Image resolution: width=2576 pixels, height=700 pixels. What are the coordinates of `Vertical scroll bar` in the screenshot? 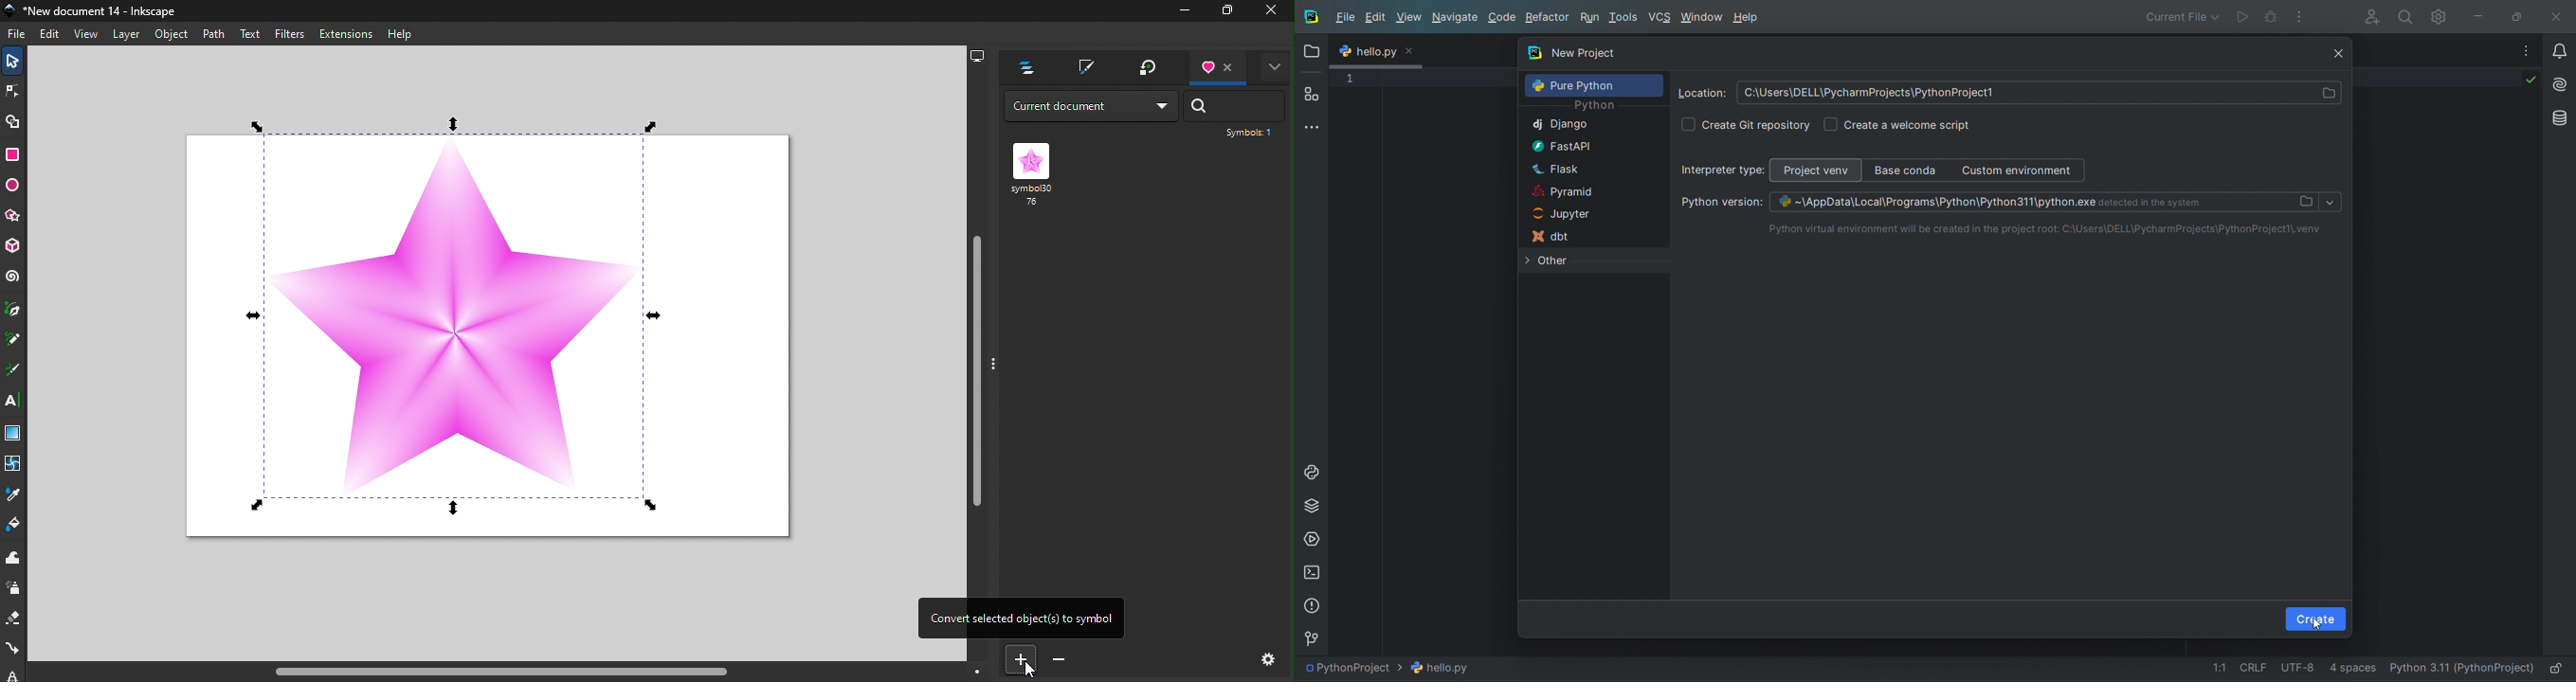 It's located at (976, 316).